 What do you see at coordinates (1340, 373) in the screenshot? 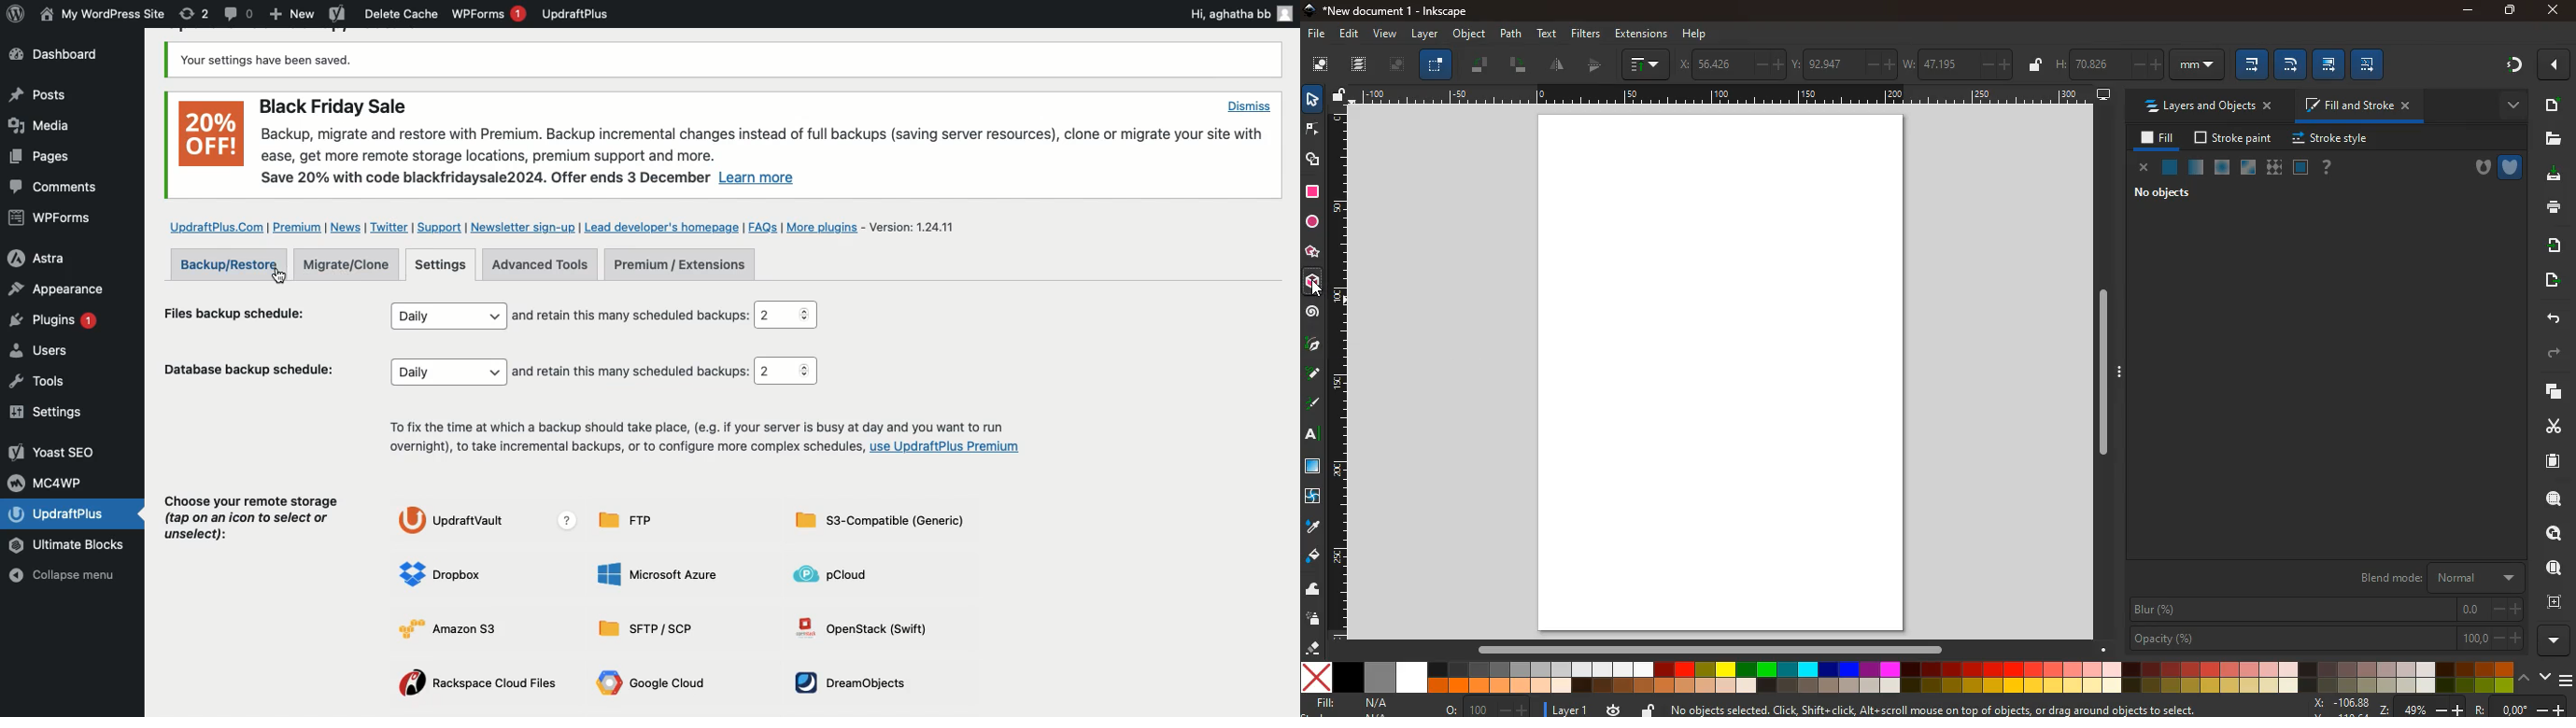
I see `Scale` at bounding box center [1340, 373].